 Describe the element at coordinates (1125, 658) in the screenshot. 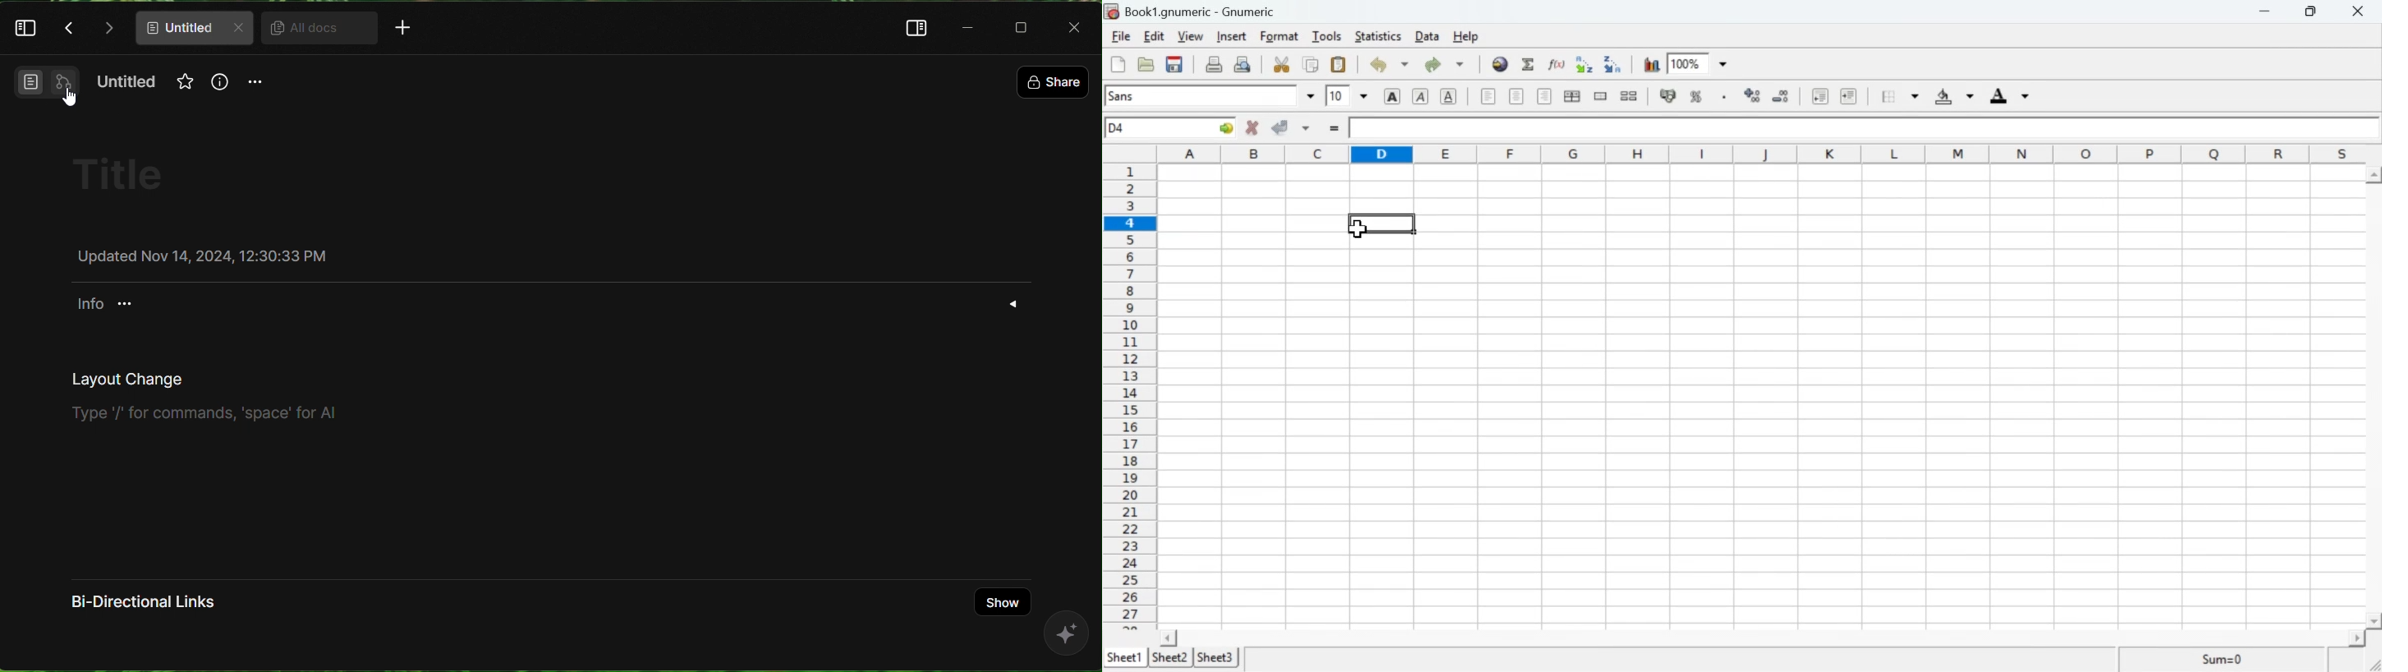

I see `Sheet1` at that location.